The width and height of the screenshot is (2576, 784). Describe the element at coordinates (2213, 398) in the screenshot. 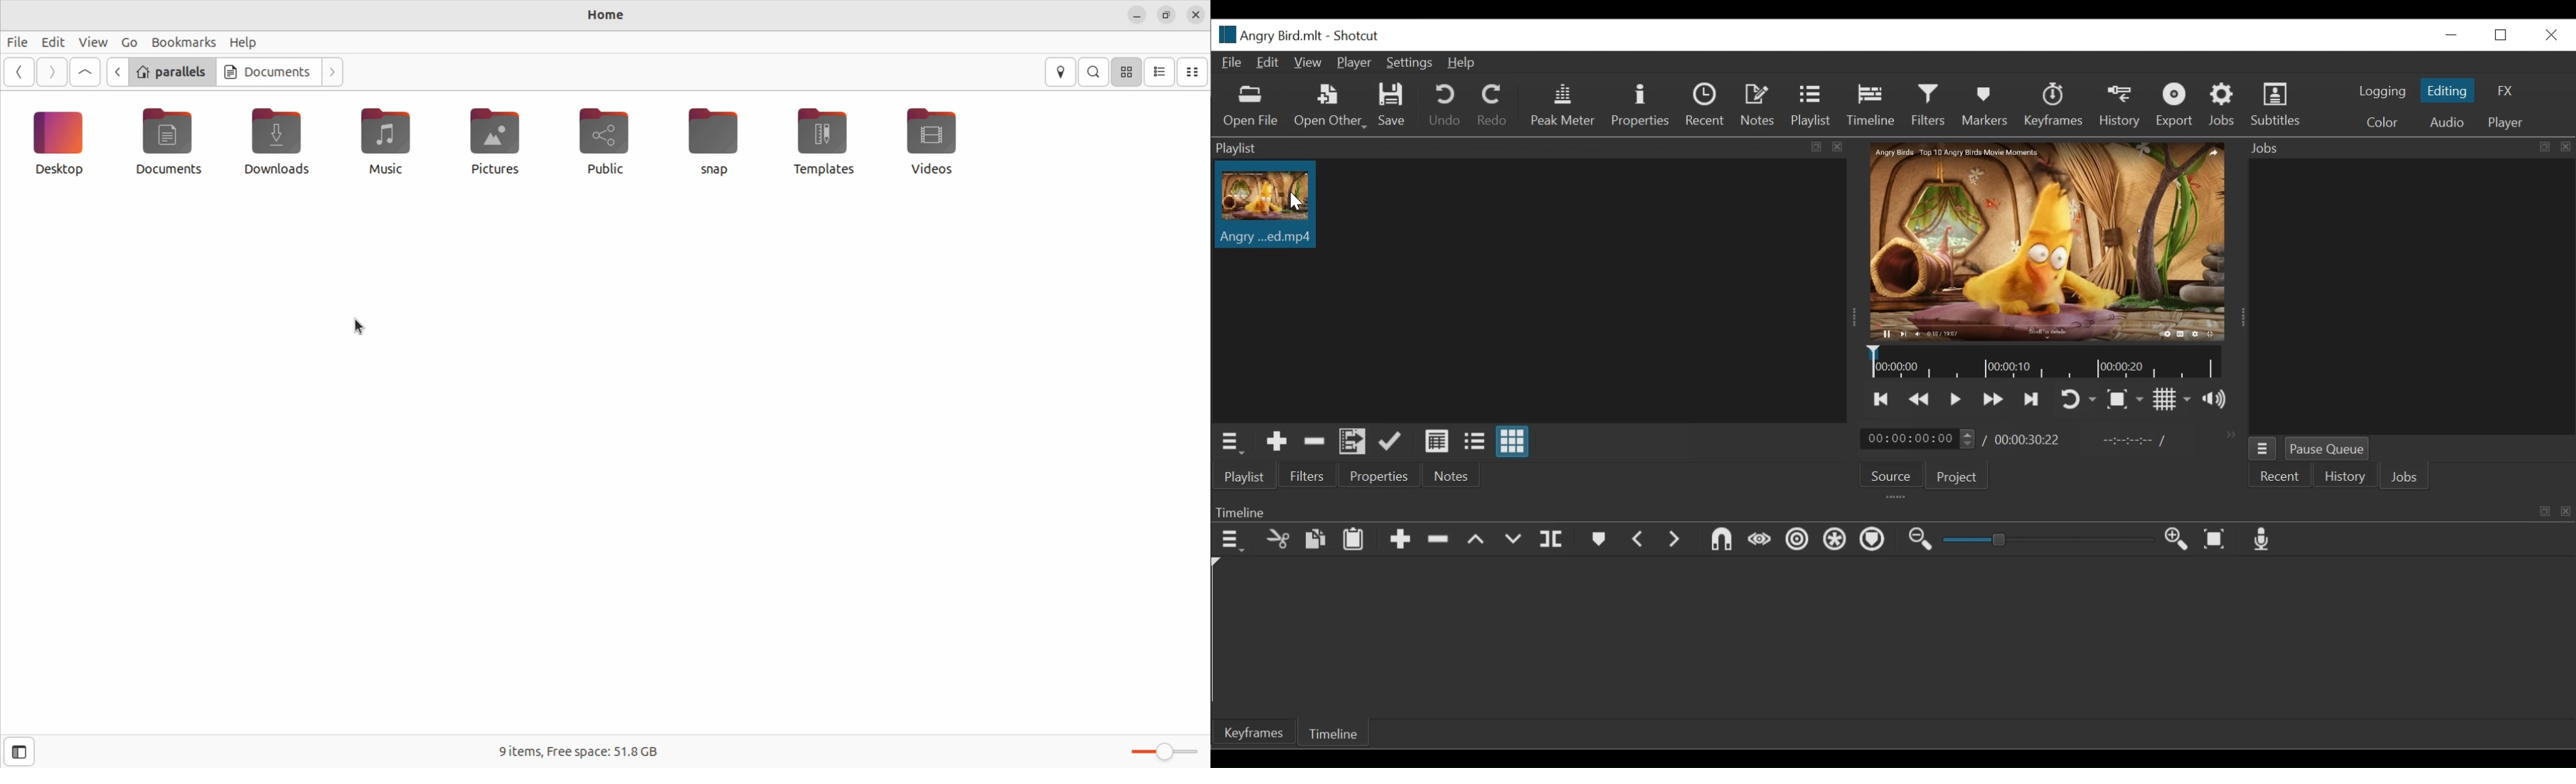

I see `Show volume control` at that location.